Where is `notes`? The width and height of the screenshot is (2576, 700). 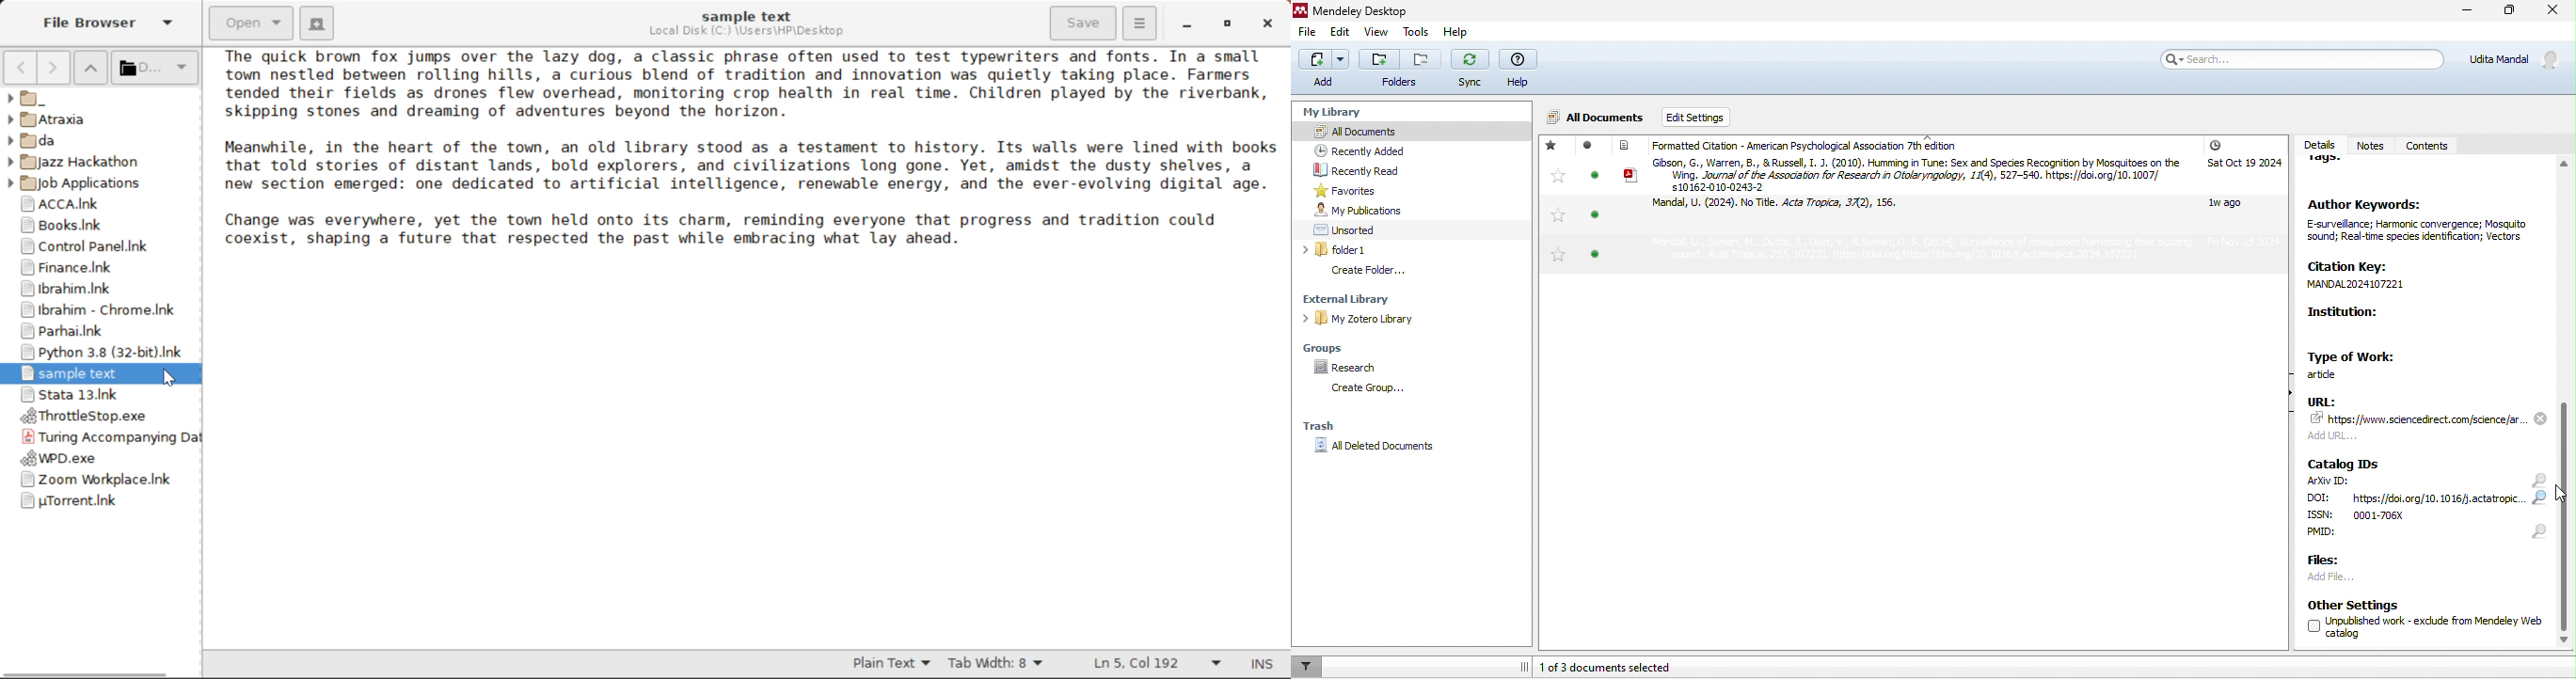
notes is located at coordinates (2370, 138).